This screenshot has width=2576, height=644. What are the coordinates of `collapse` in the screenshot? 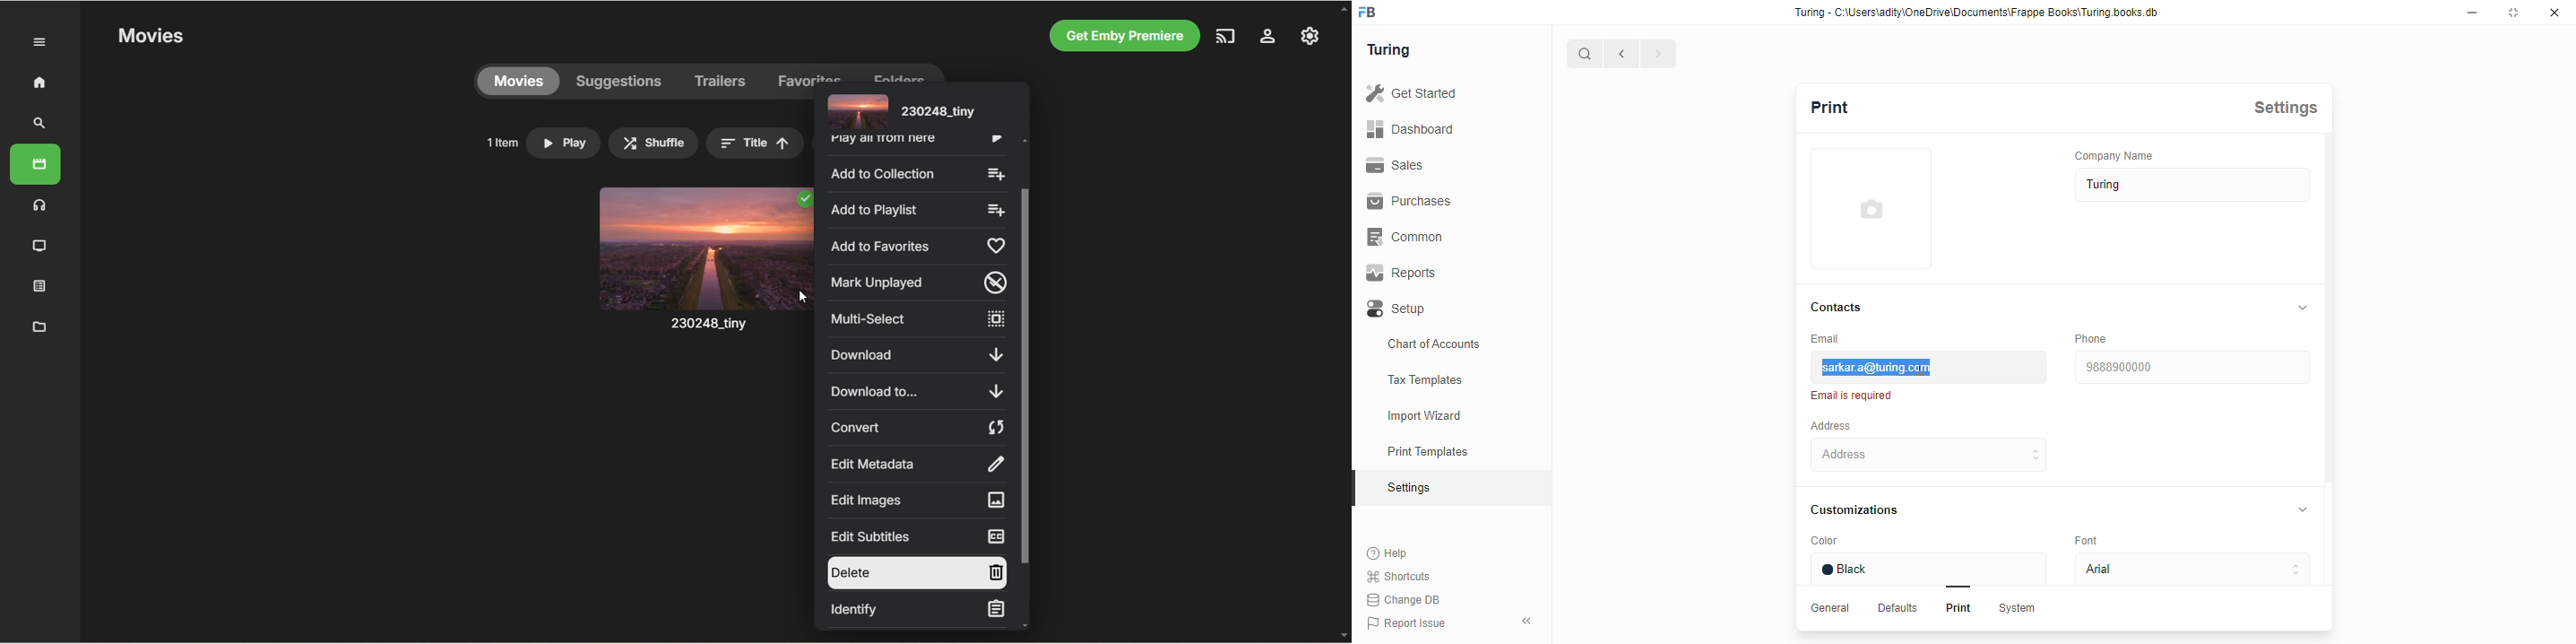 It's located at (2304, 307).